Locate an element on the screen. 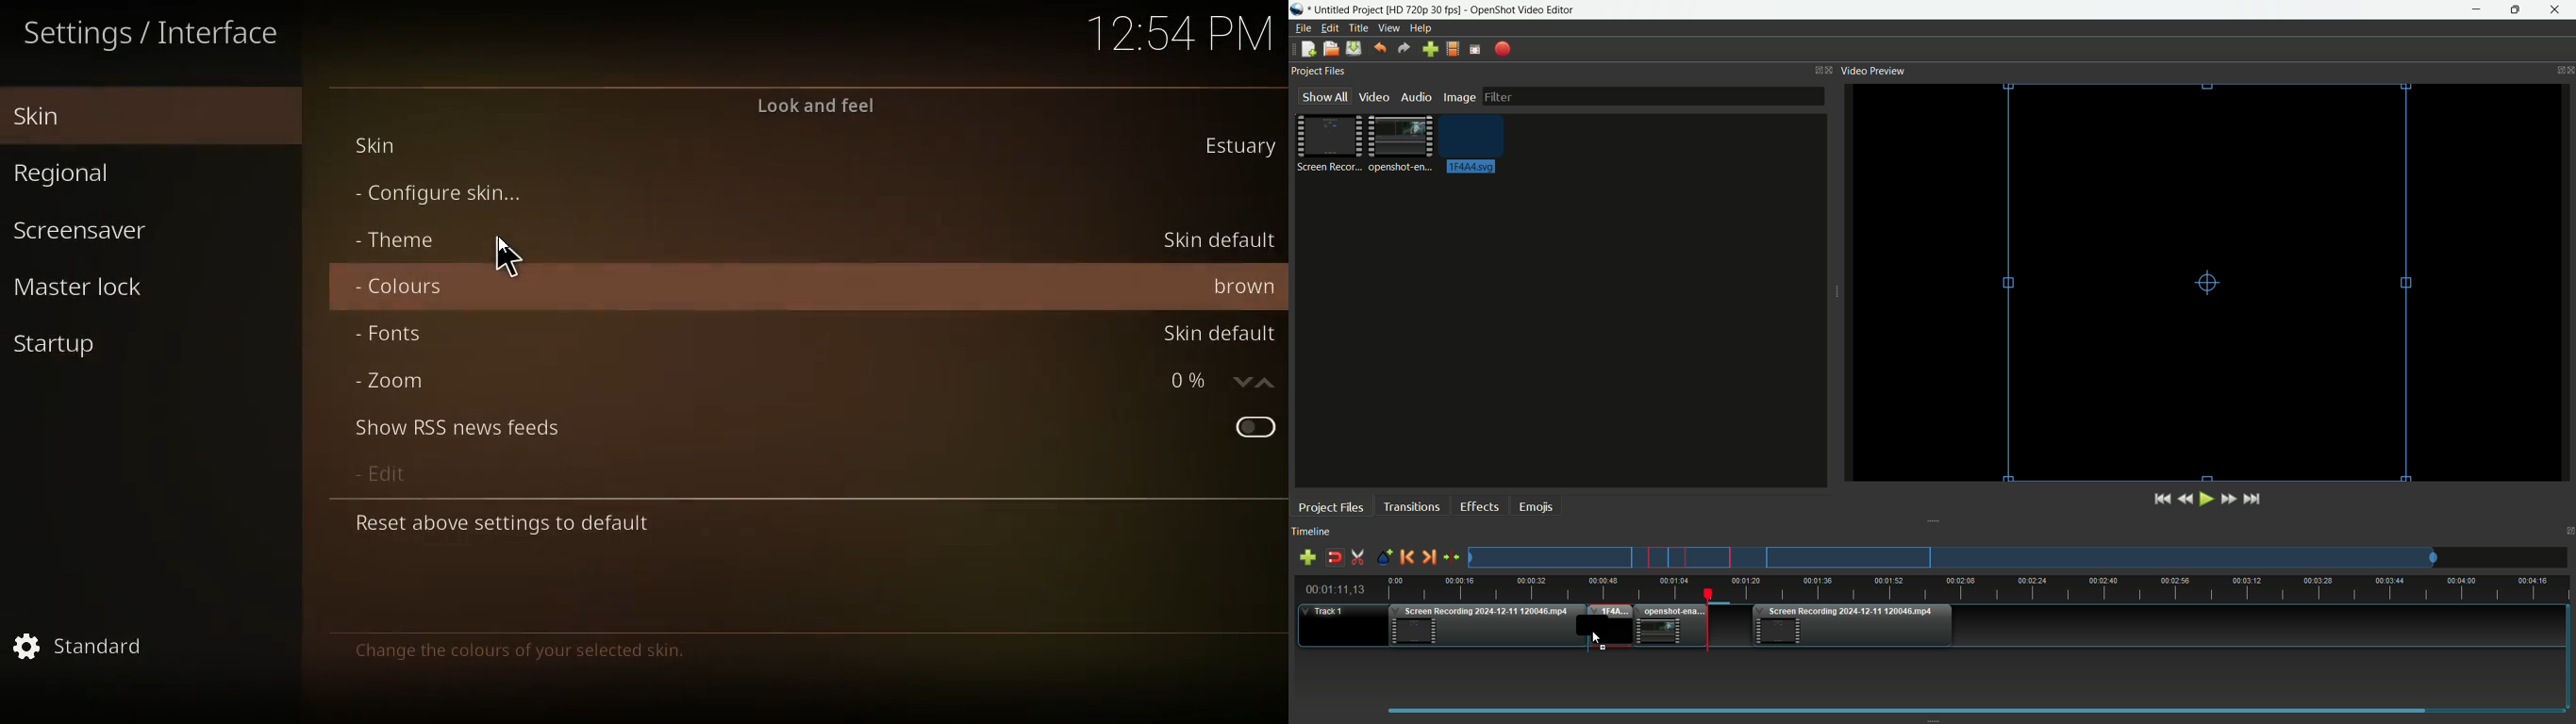 The image size is (2576, 728). - Theme is located at coordinates (395, 239).